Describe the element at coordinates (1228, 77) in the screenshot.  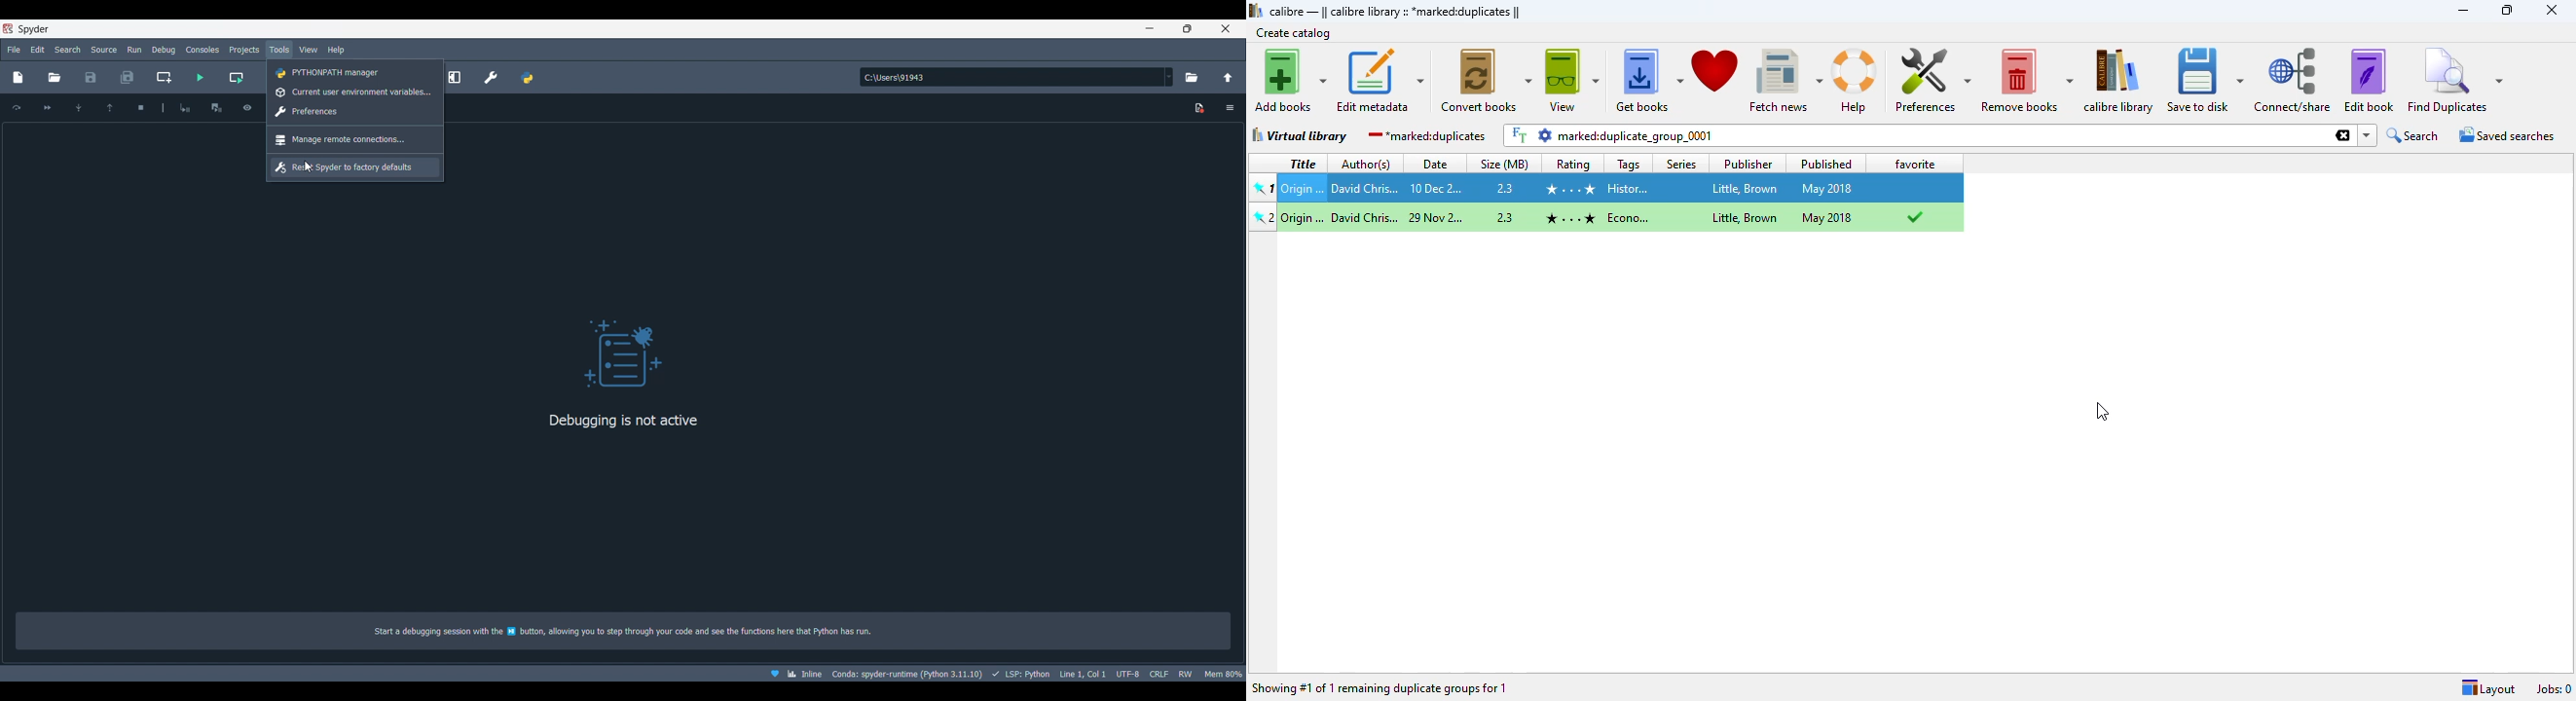
I see `Change to parent directory` at that location.